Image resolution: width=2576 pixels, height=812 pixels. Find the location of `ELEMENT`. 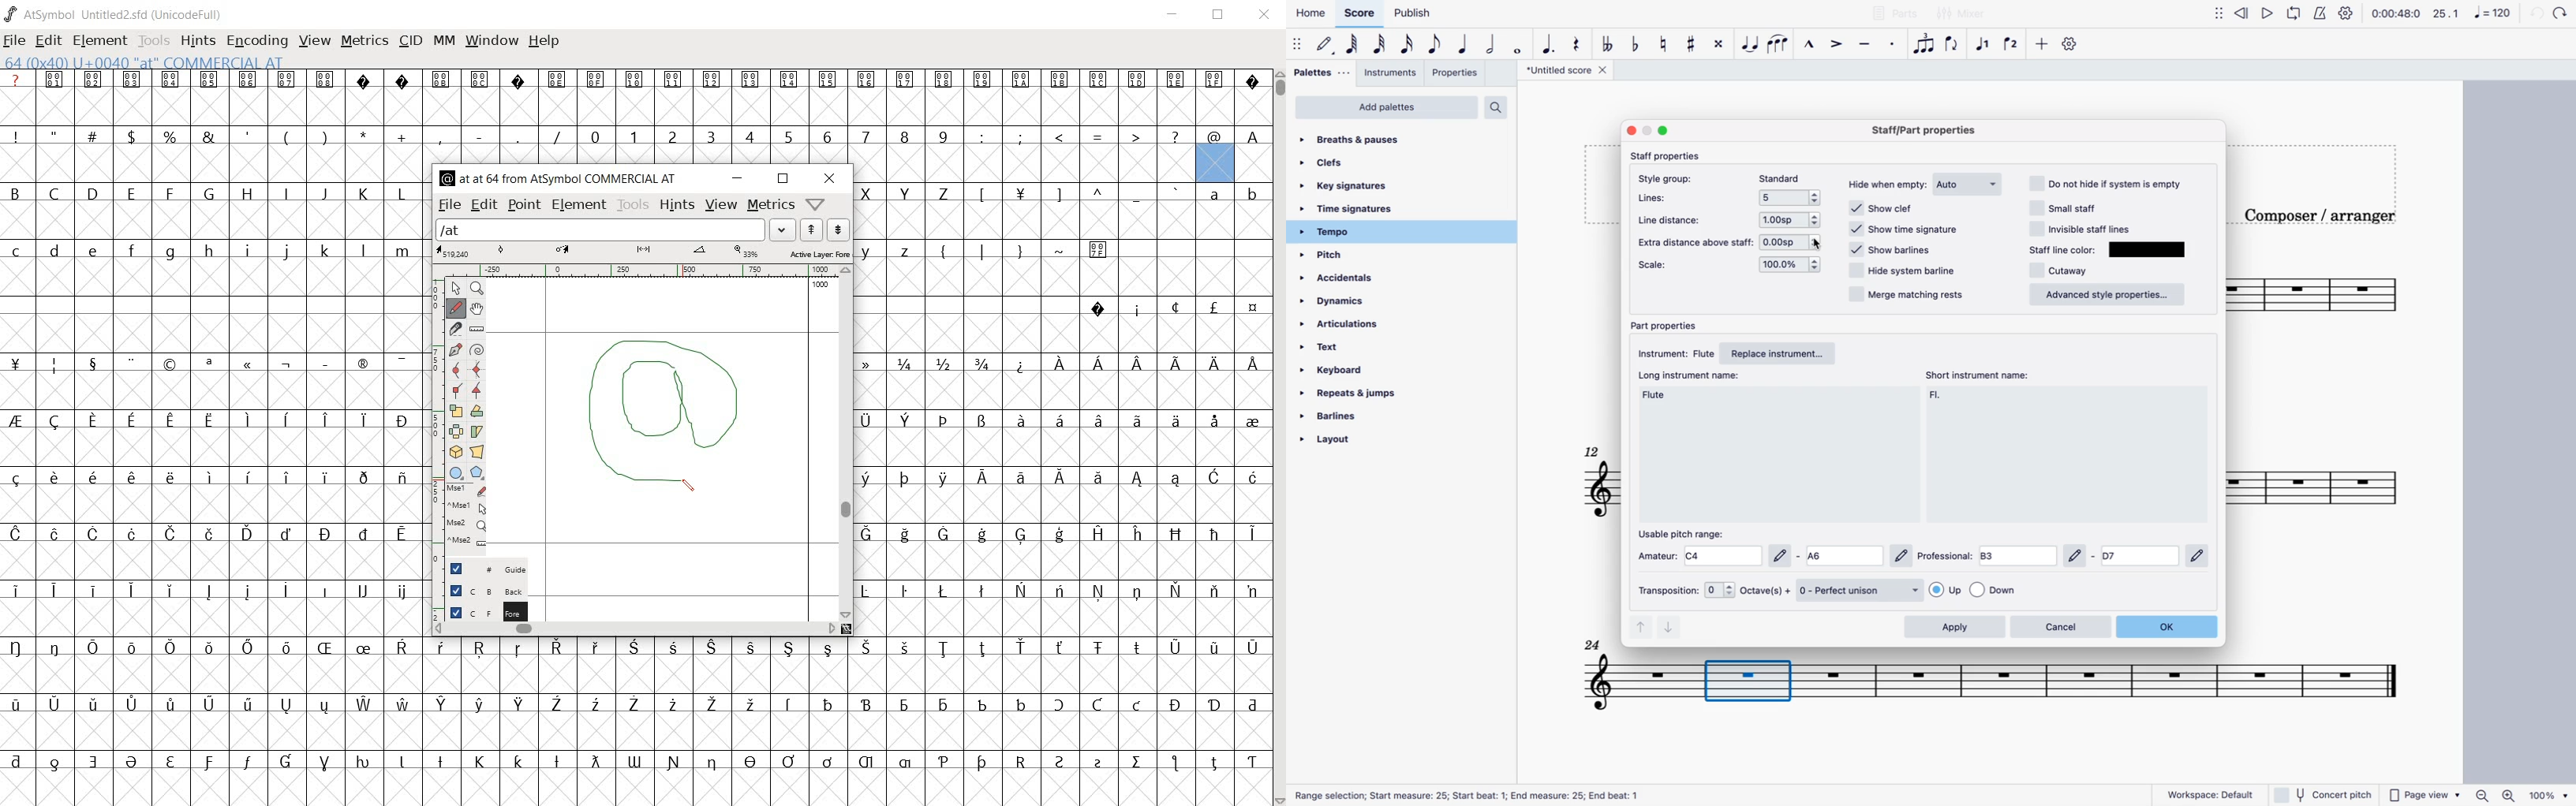

ELEMENT is located at coordinates (100, 42).